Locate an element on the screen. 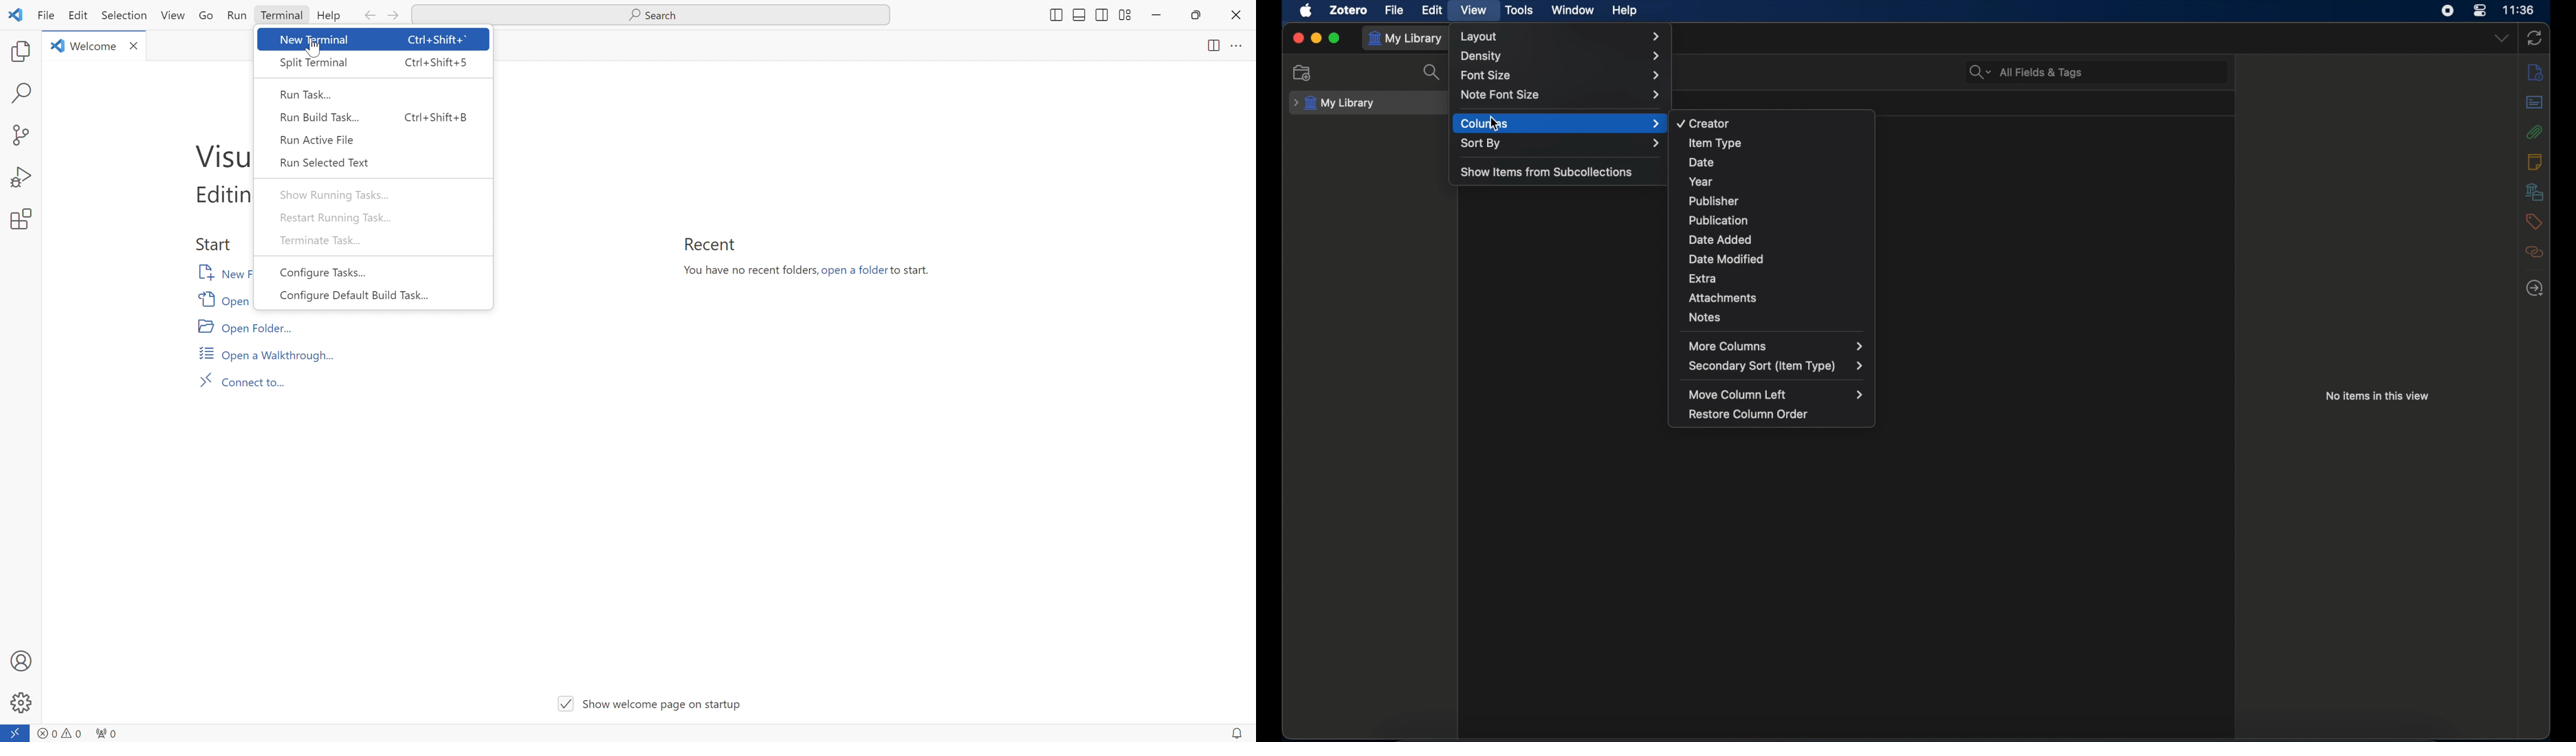  date added is located at coordinates (1721, 240).